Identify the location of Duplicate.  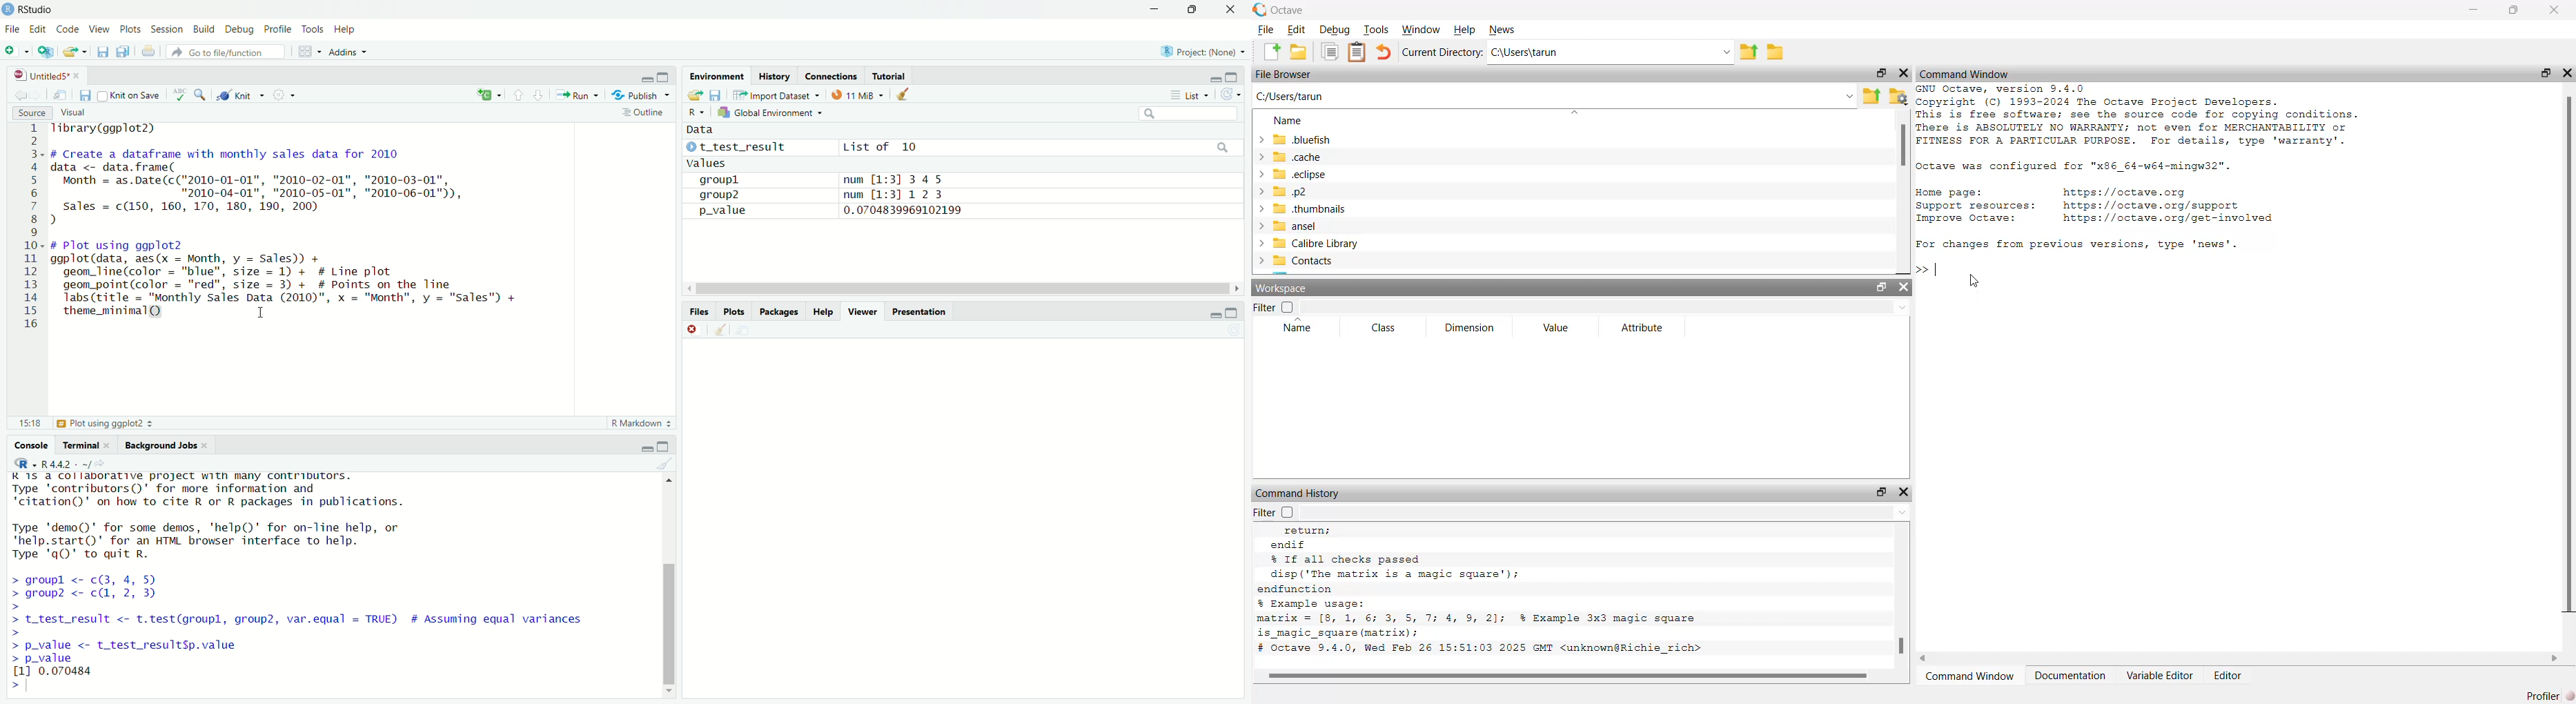
(1331, 52).